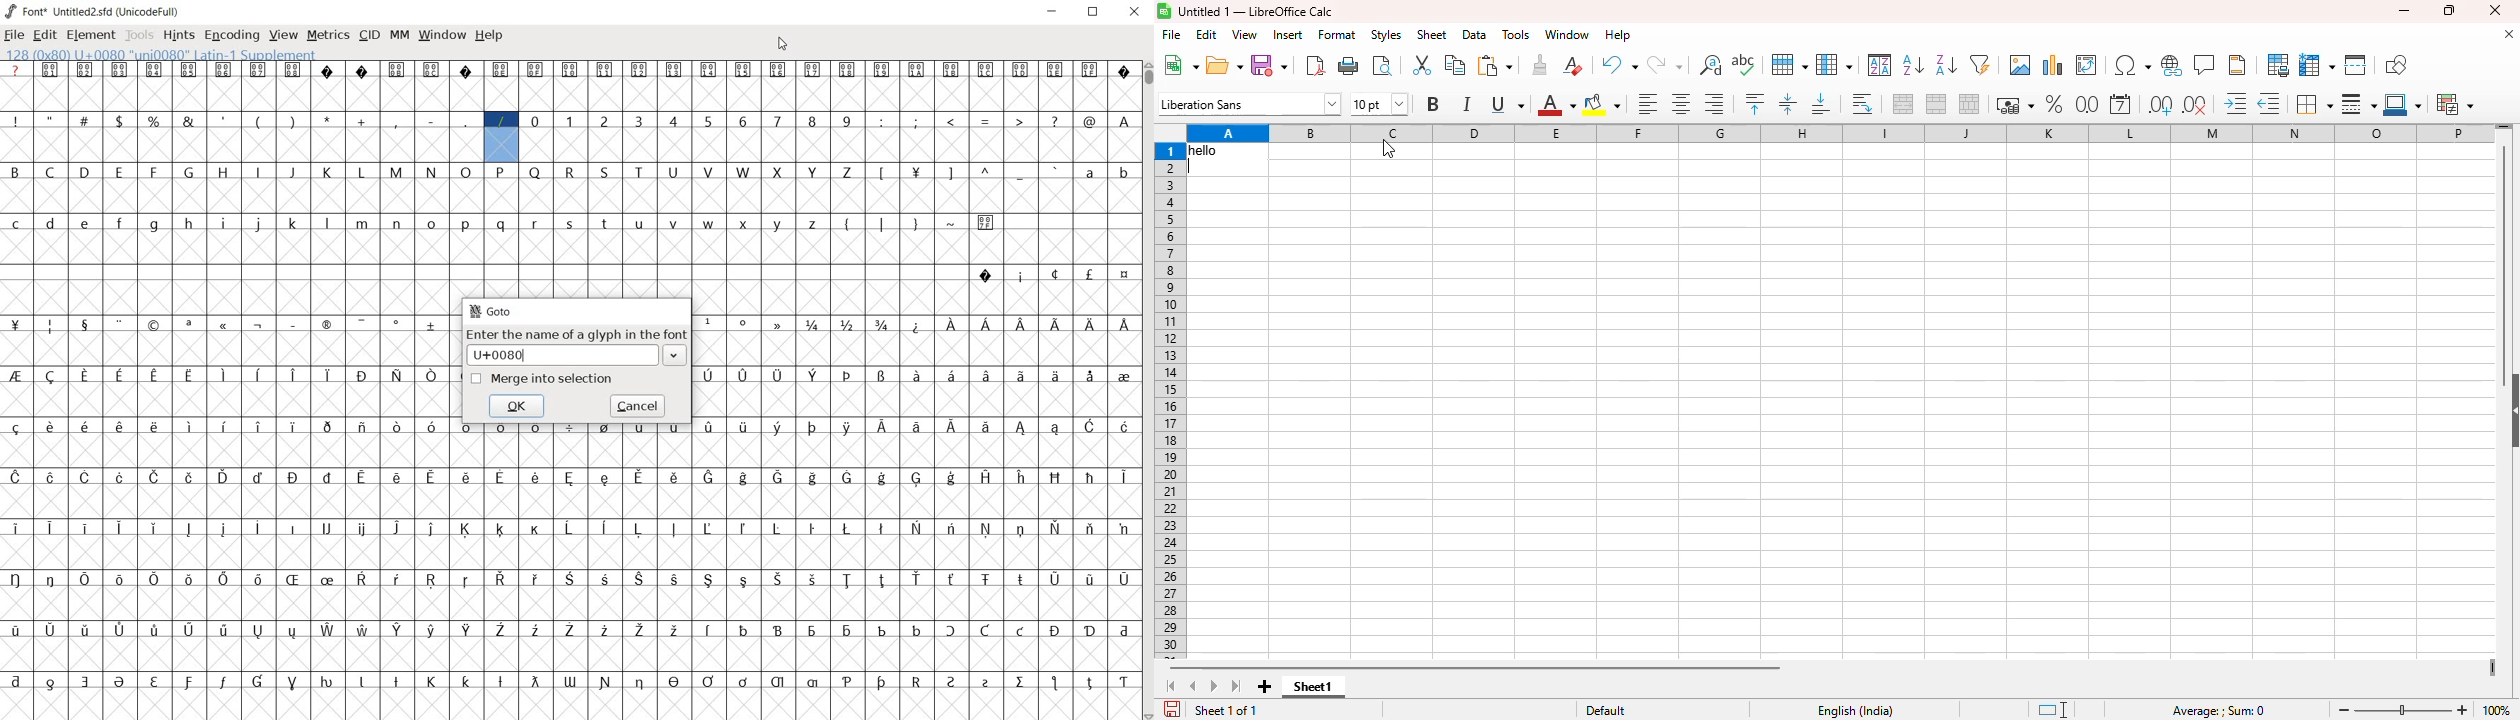  What do you see at coordinates (569, 682) in the screenshot?
I see `glyph` at bounding box center [569, 682].